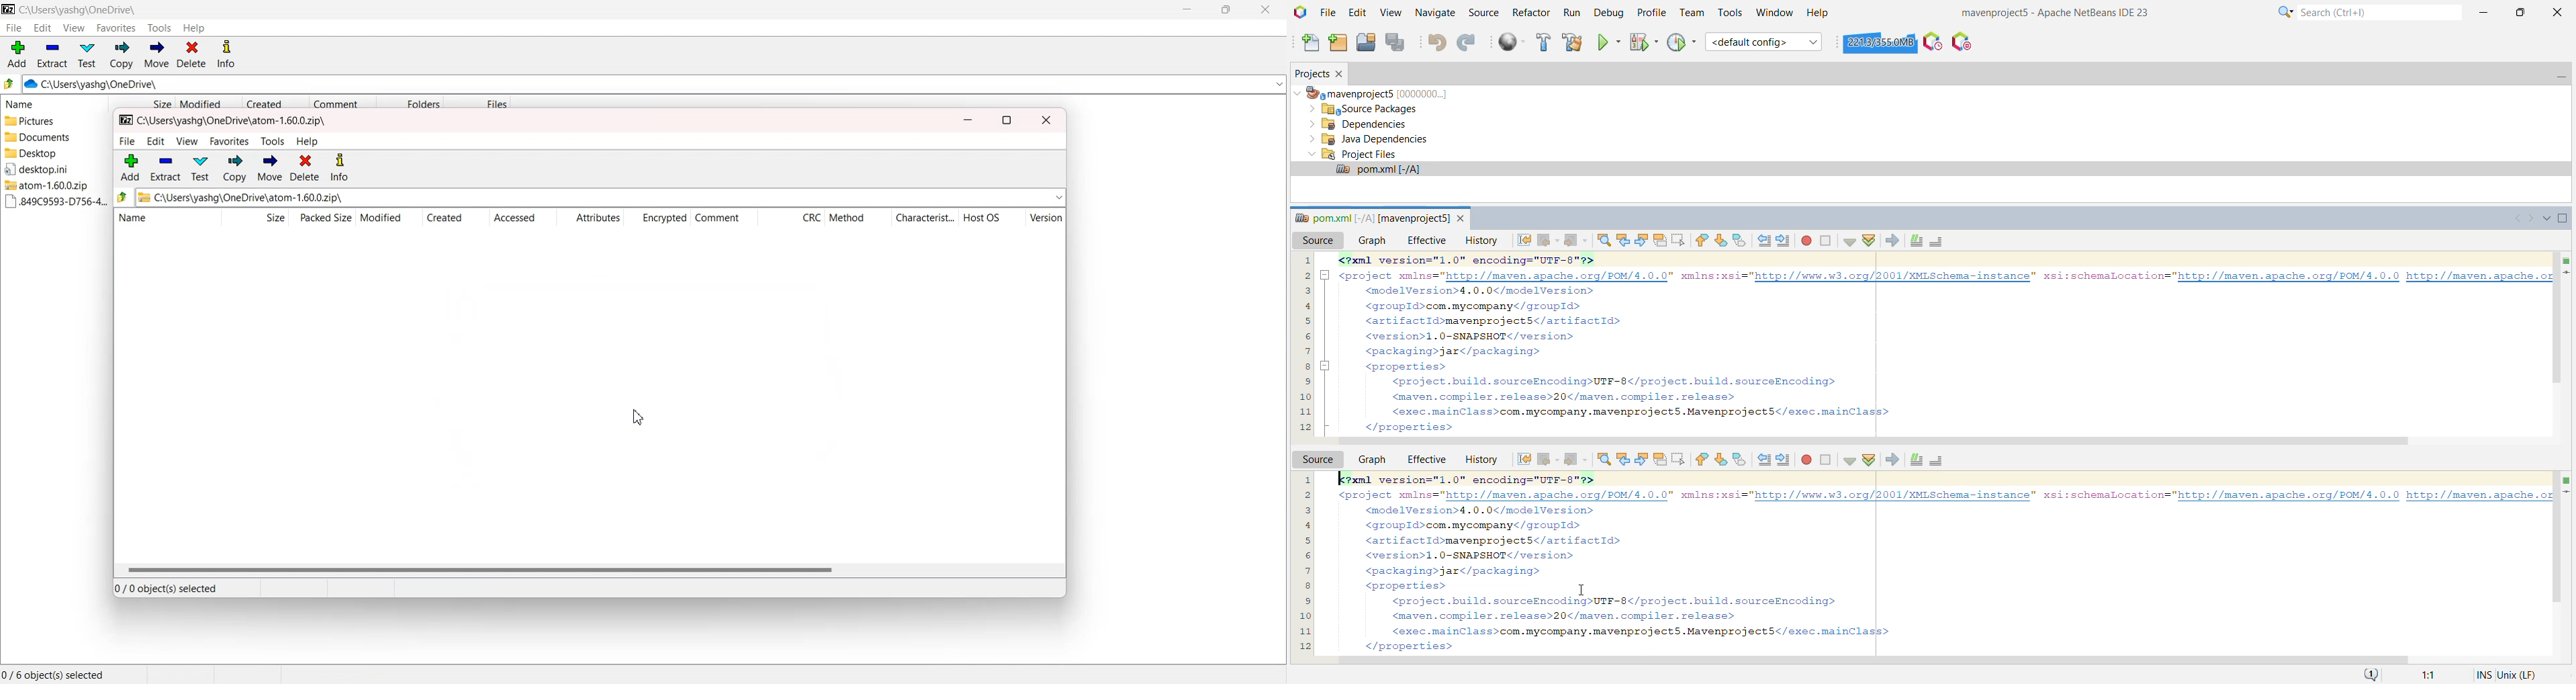 The image size is (2576, 700). What do you see at coordinates (1479, 307) in the screenshot?
I see `<groupld>com.mycompany</groupId>` at bounding box center [1479, 307].